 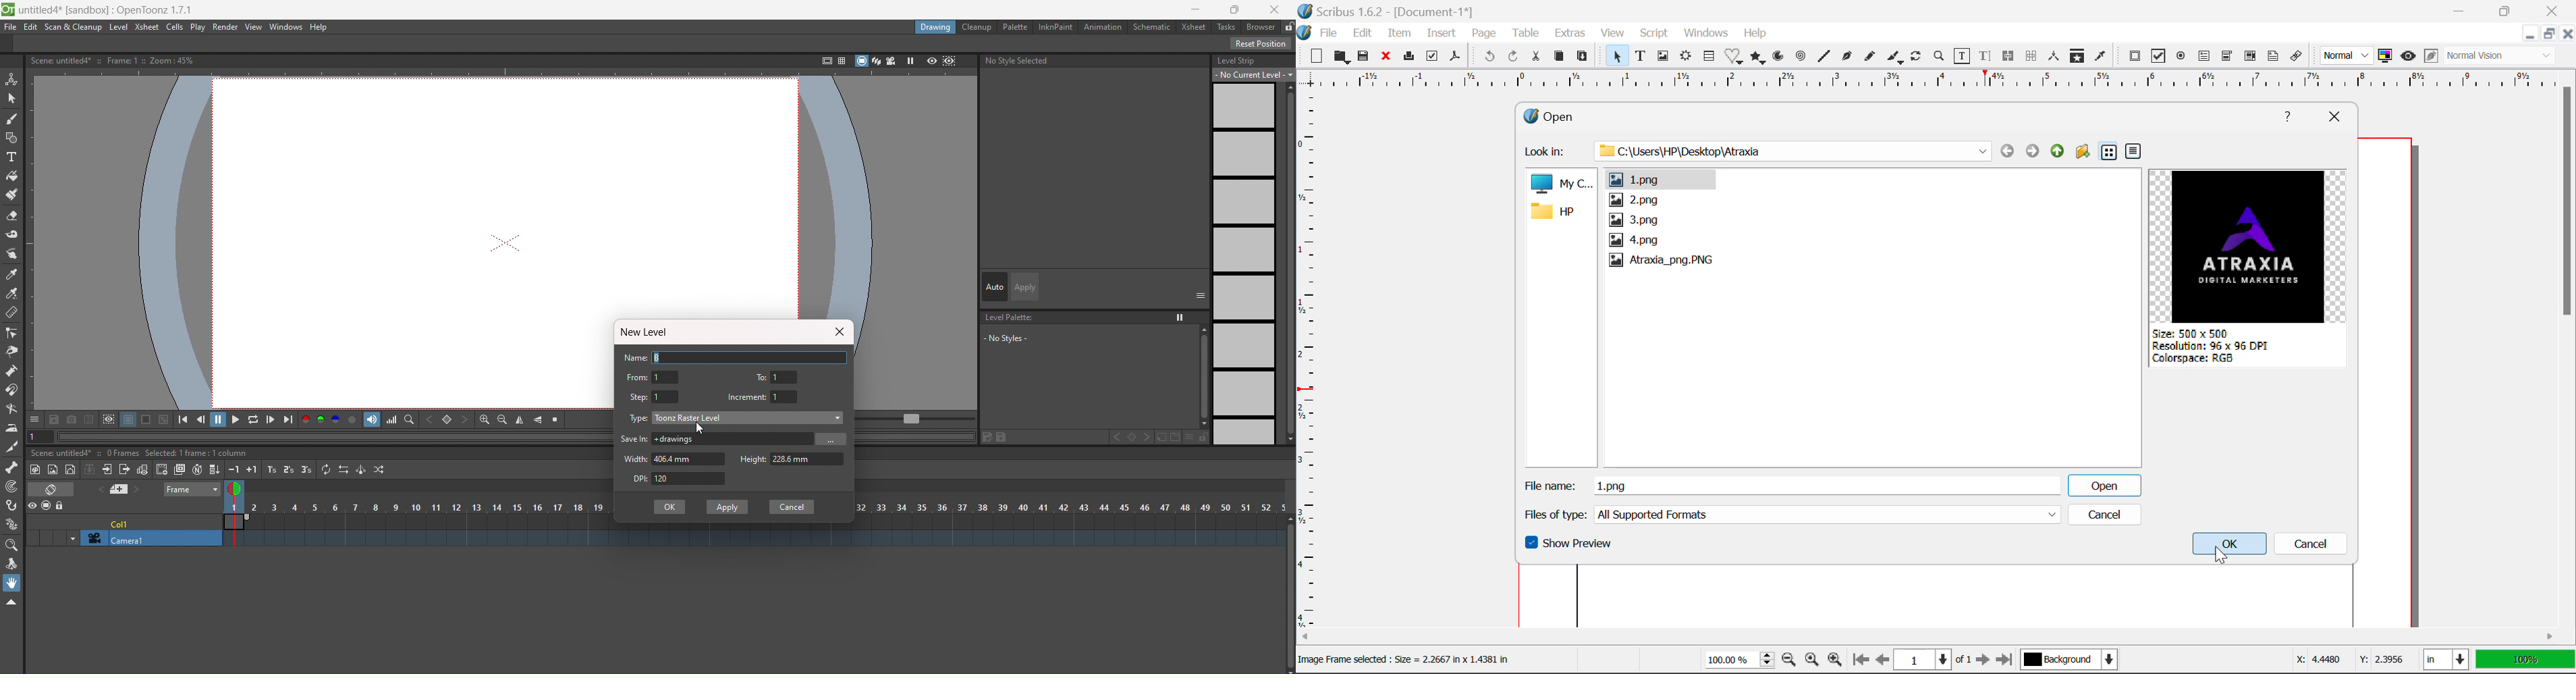 I want to click on , so click(x=518, y=420).